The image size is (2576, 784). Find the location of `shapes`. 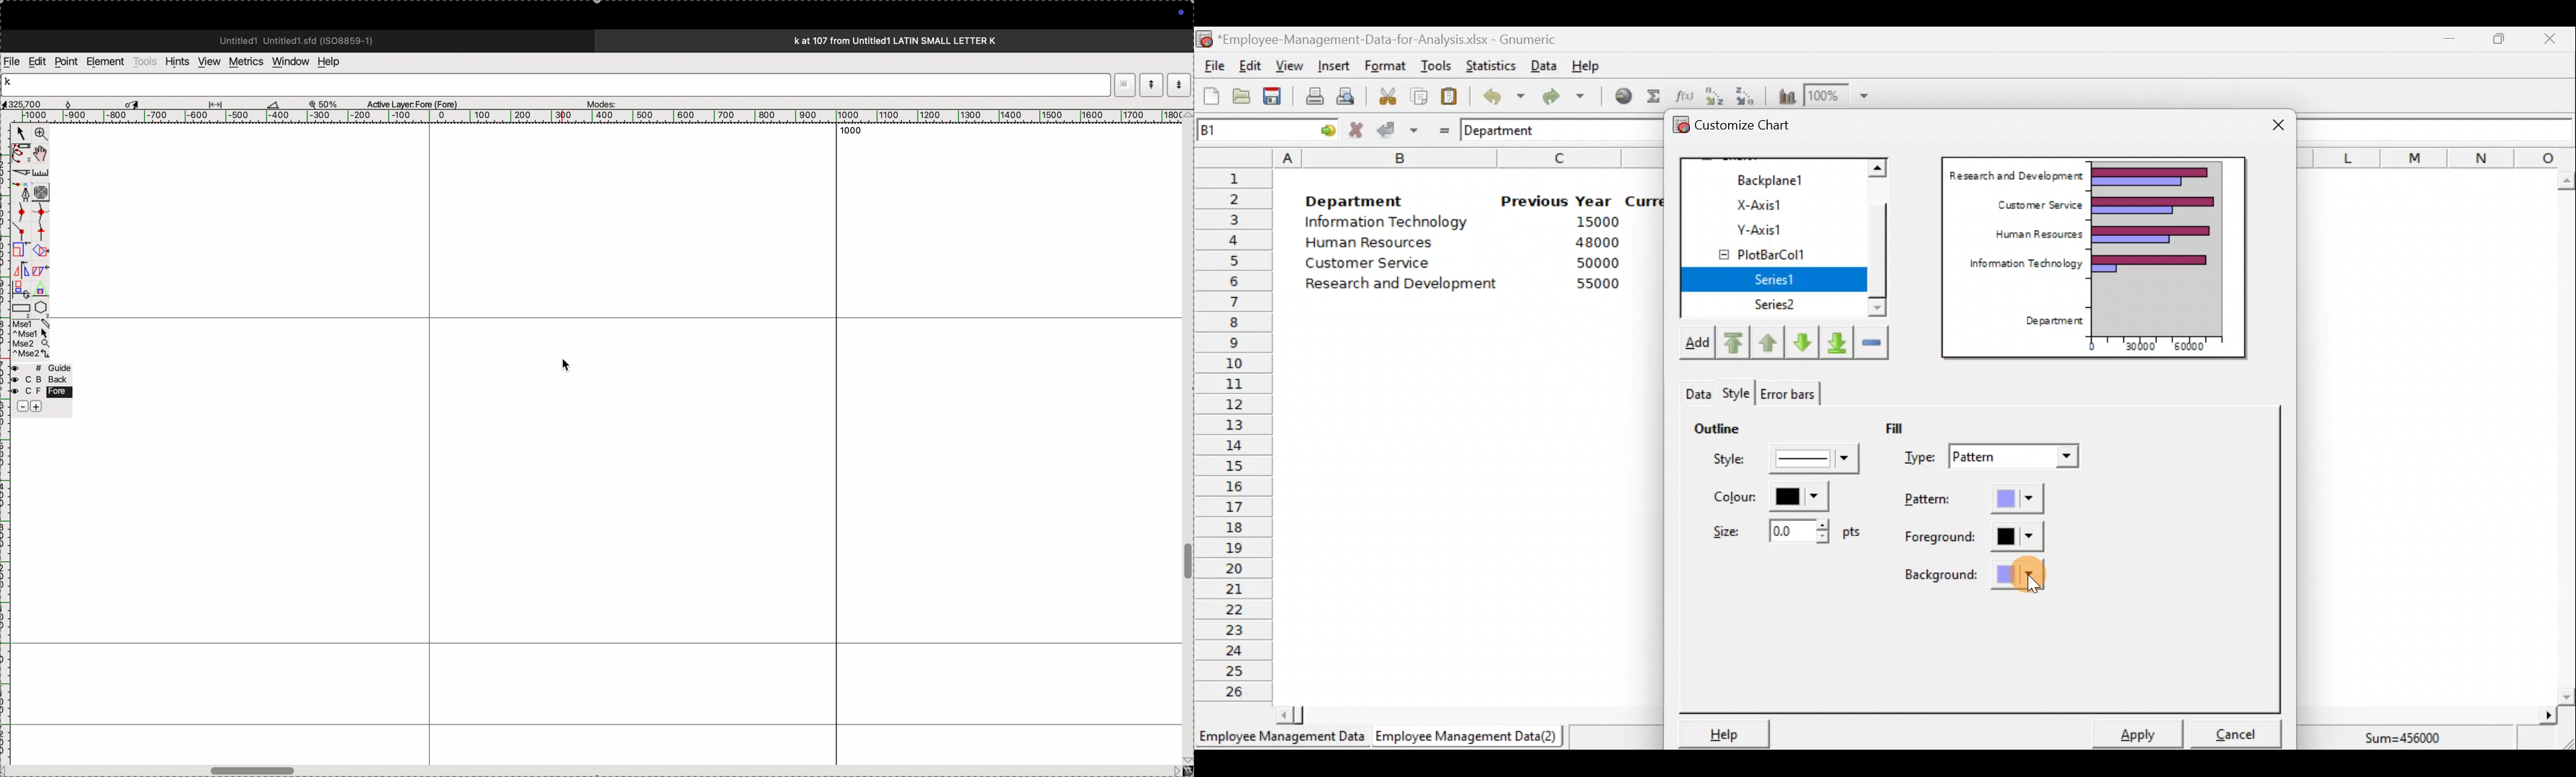

shapes is located at coordinates (40, 250).